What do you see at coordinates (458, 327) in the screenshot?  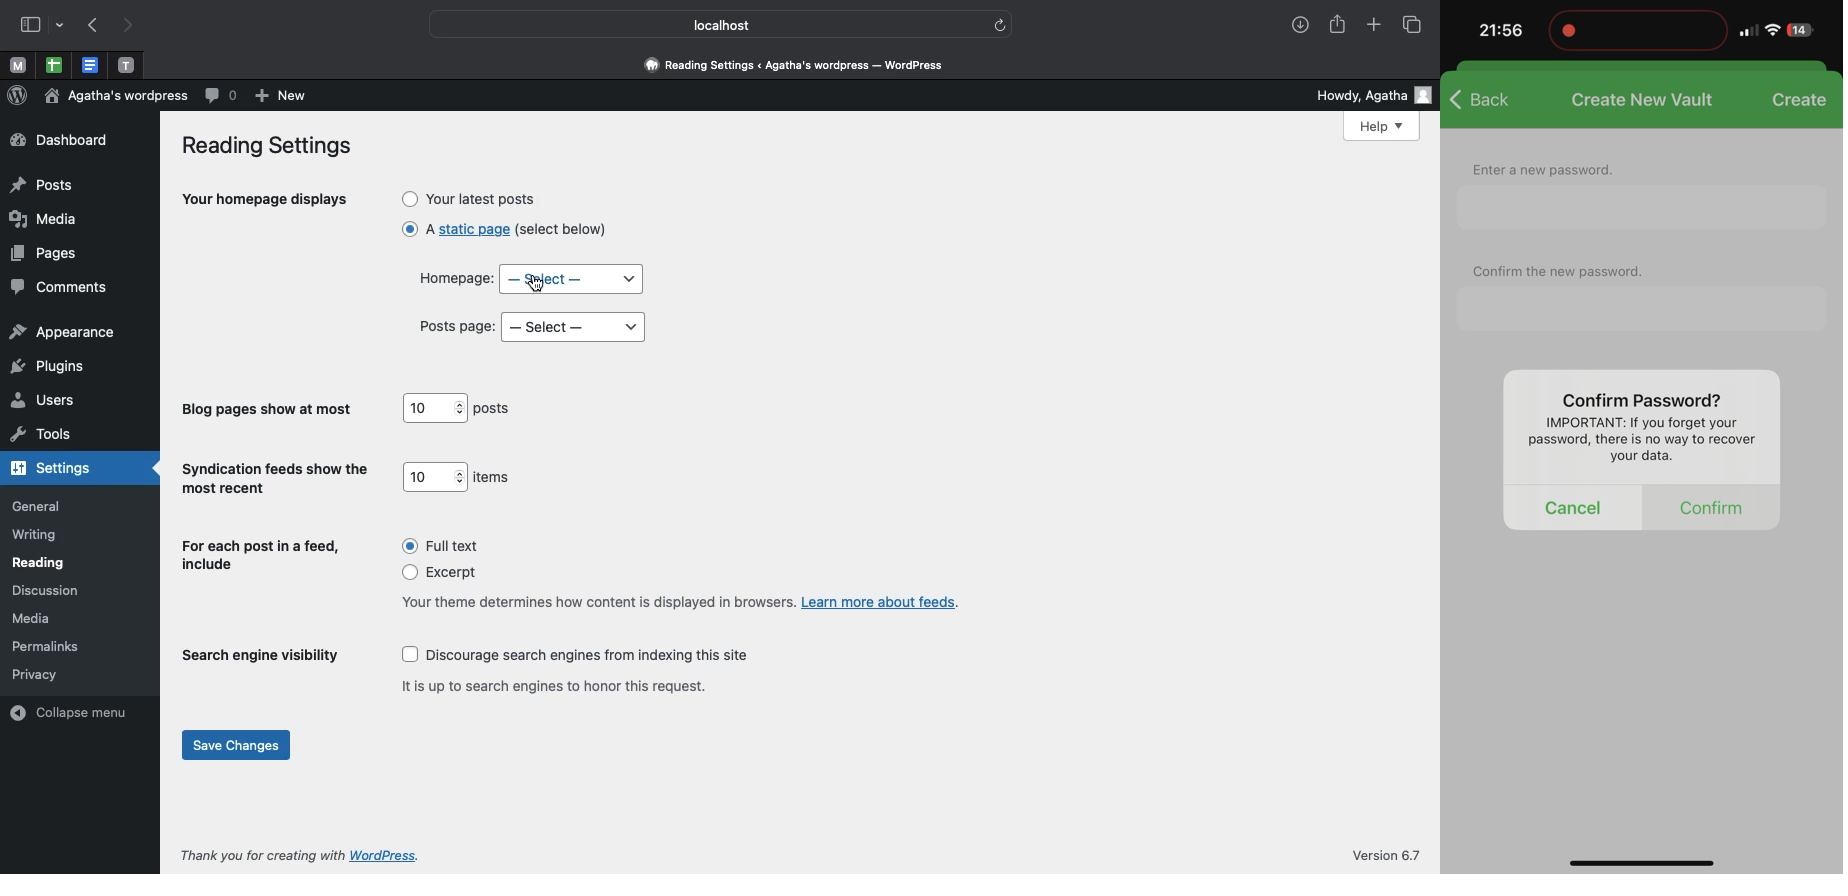 I see `Posts page` at bounding box center [458, 327].